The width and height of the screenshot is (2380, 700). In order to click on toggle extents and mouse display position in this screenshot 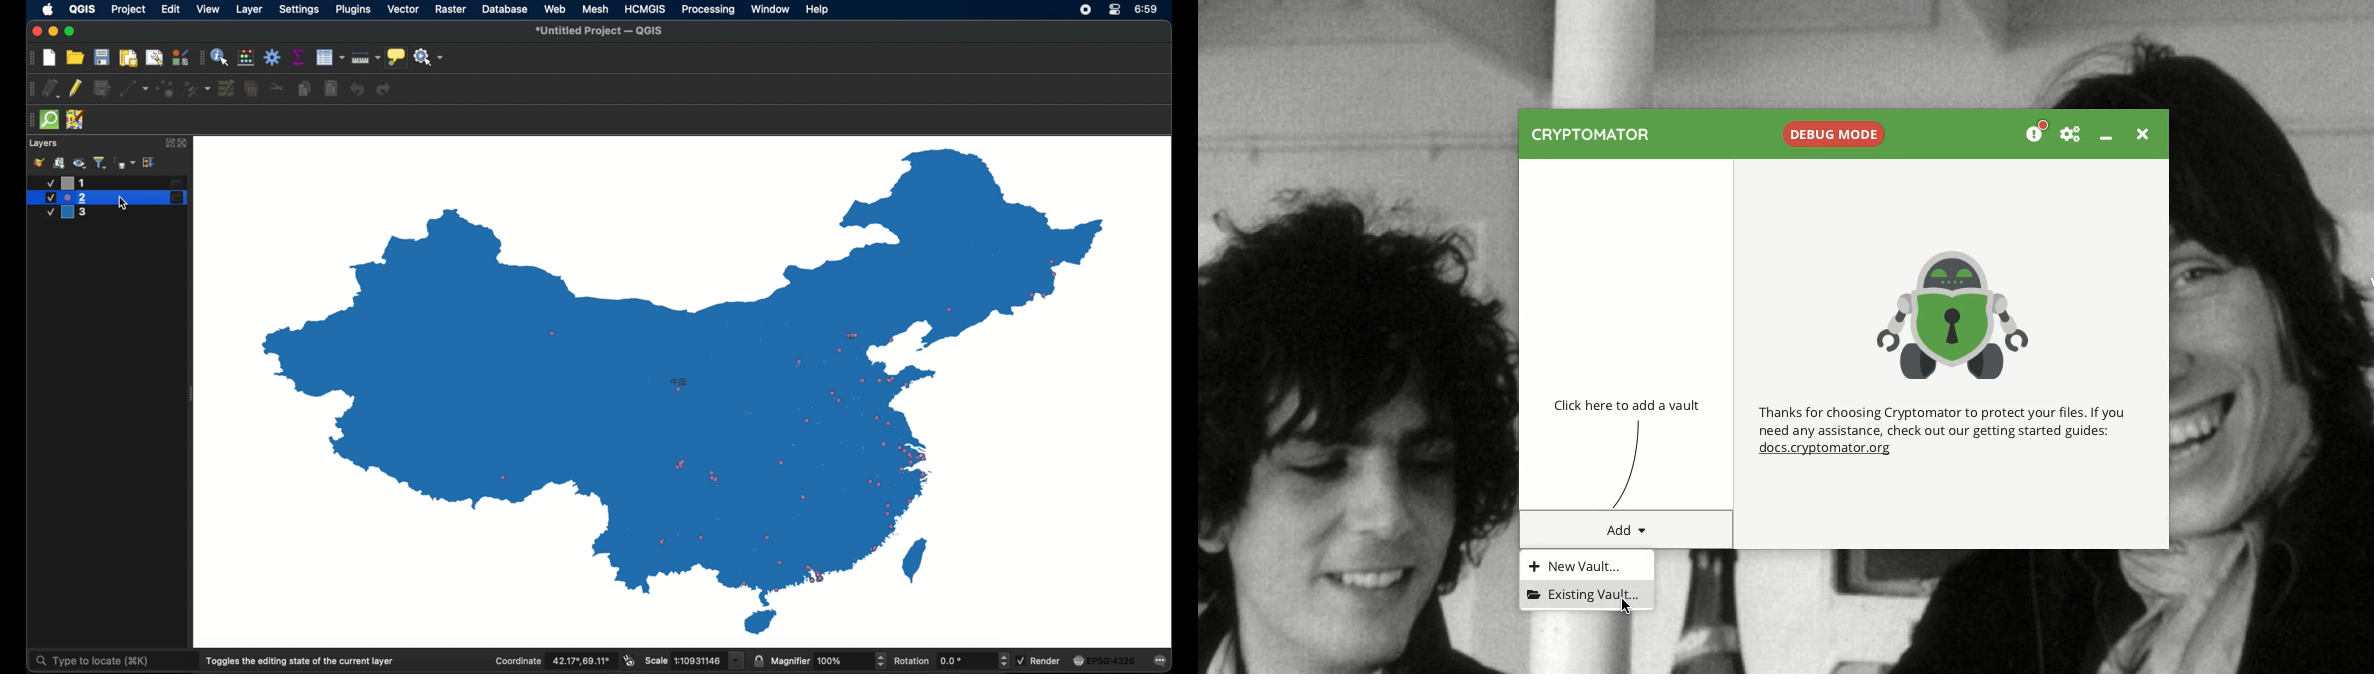, I will do `click(630, 660)`.